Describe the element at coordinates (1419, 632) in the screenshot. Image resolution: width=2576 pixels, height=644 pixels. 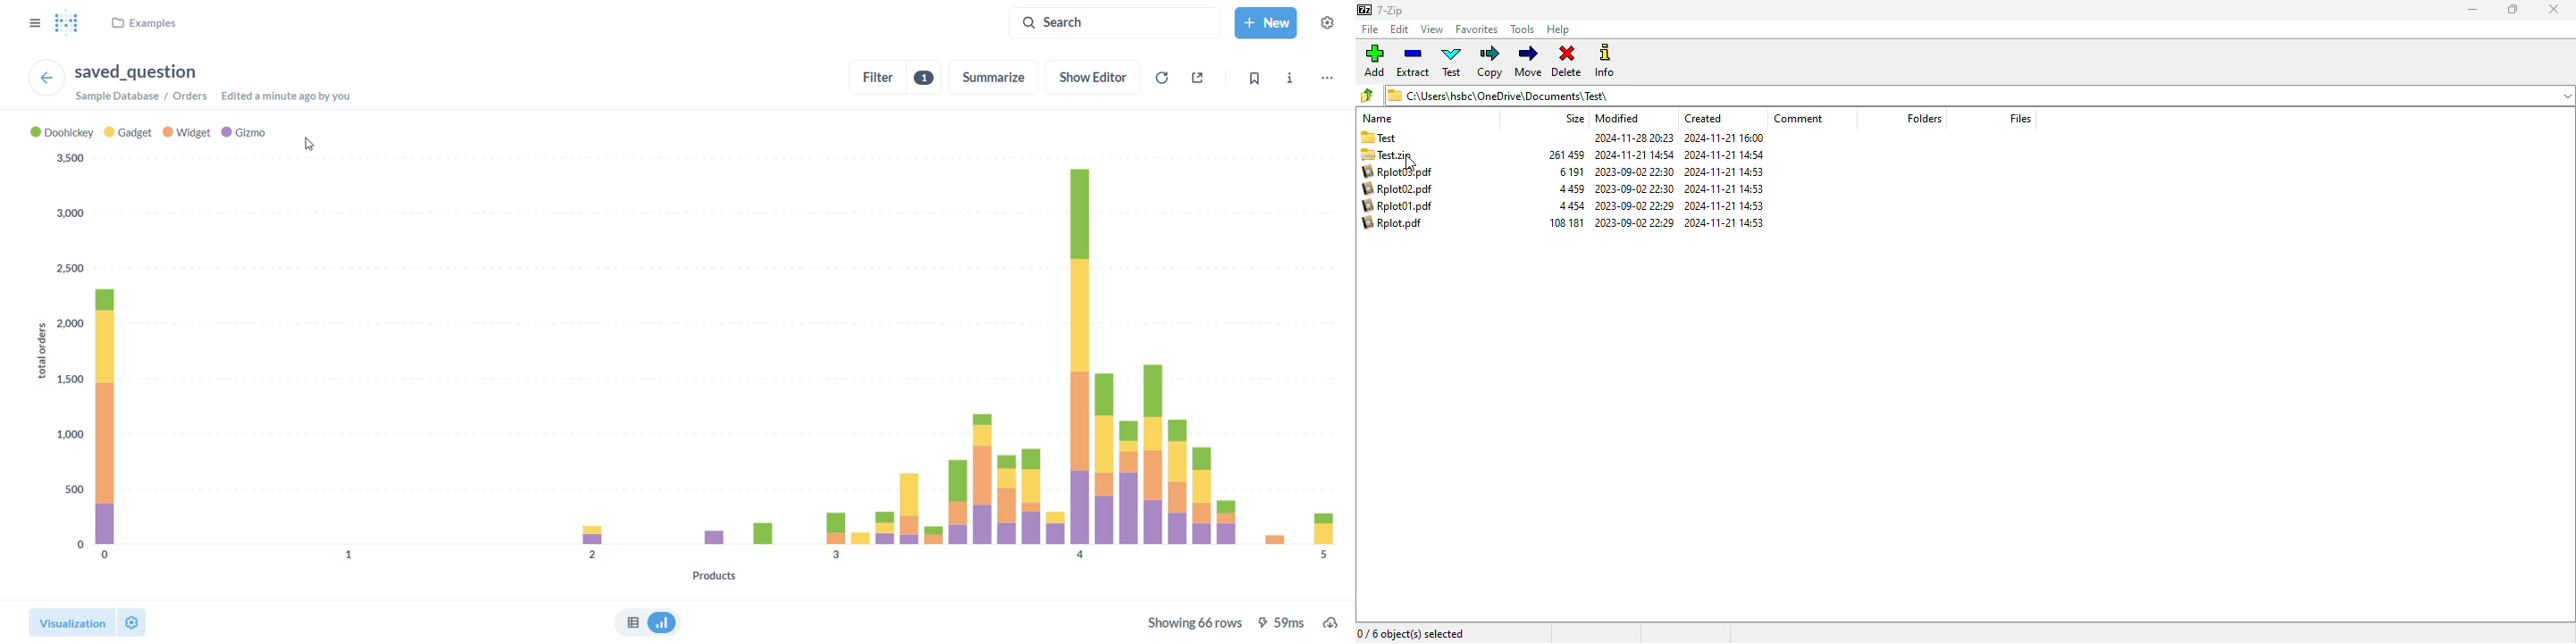
I see `0/6 object(s) selected` at that location.